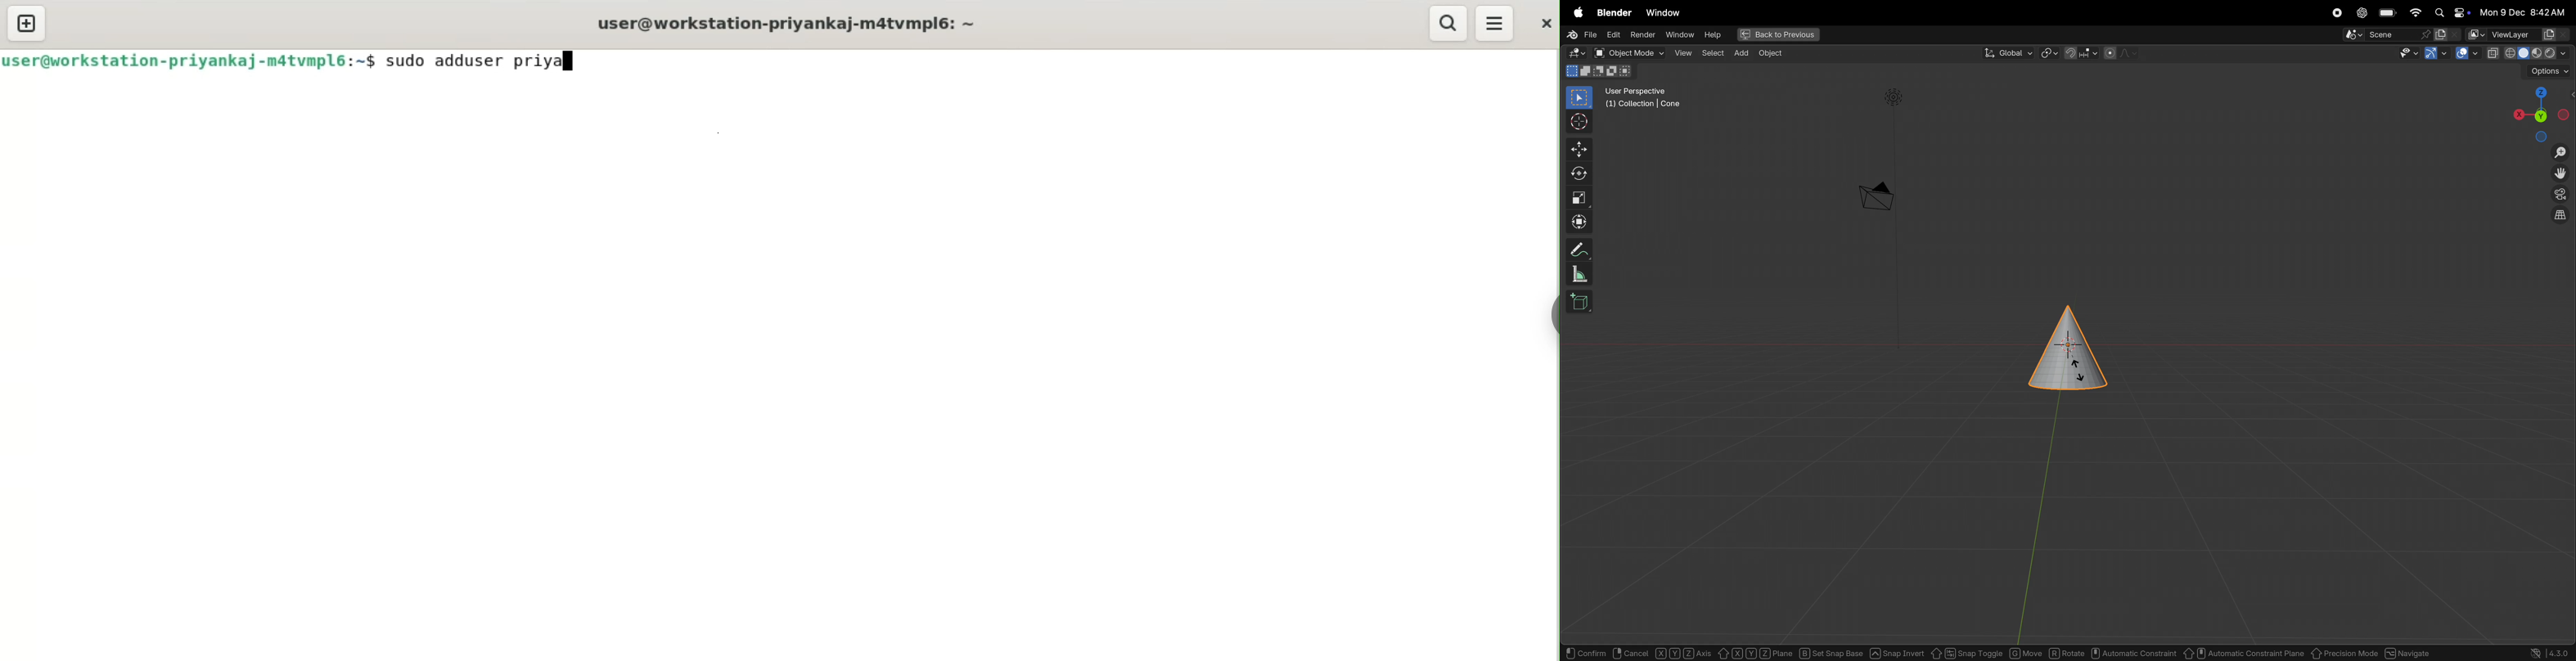 This screenshot has height=672, width=2576. Describe the element at coordinates (1579, 197) in the screenshot. I see `scale` at that location.